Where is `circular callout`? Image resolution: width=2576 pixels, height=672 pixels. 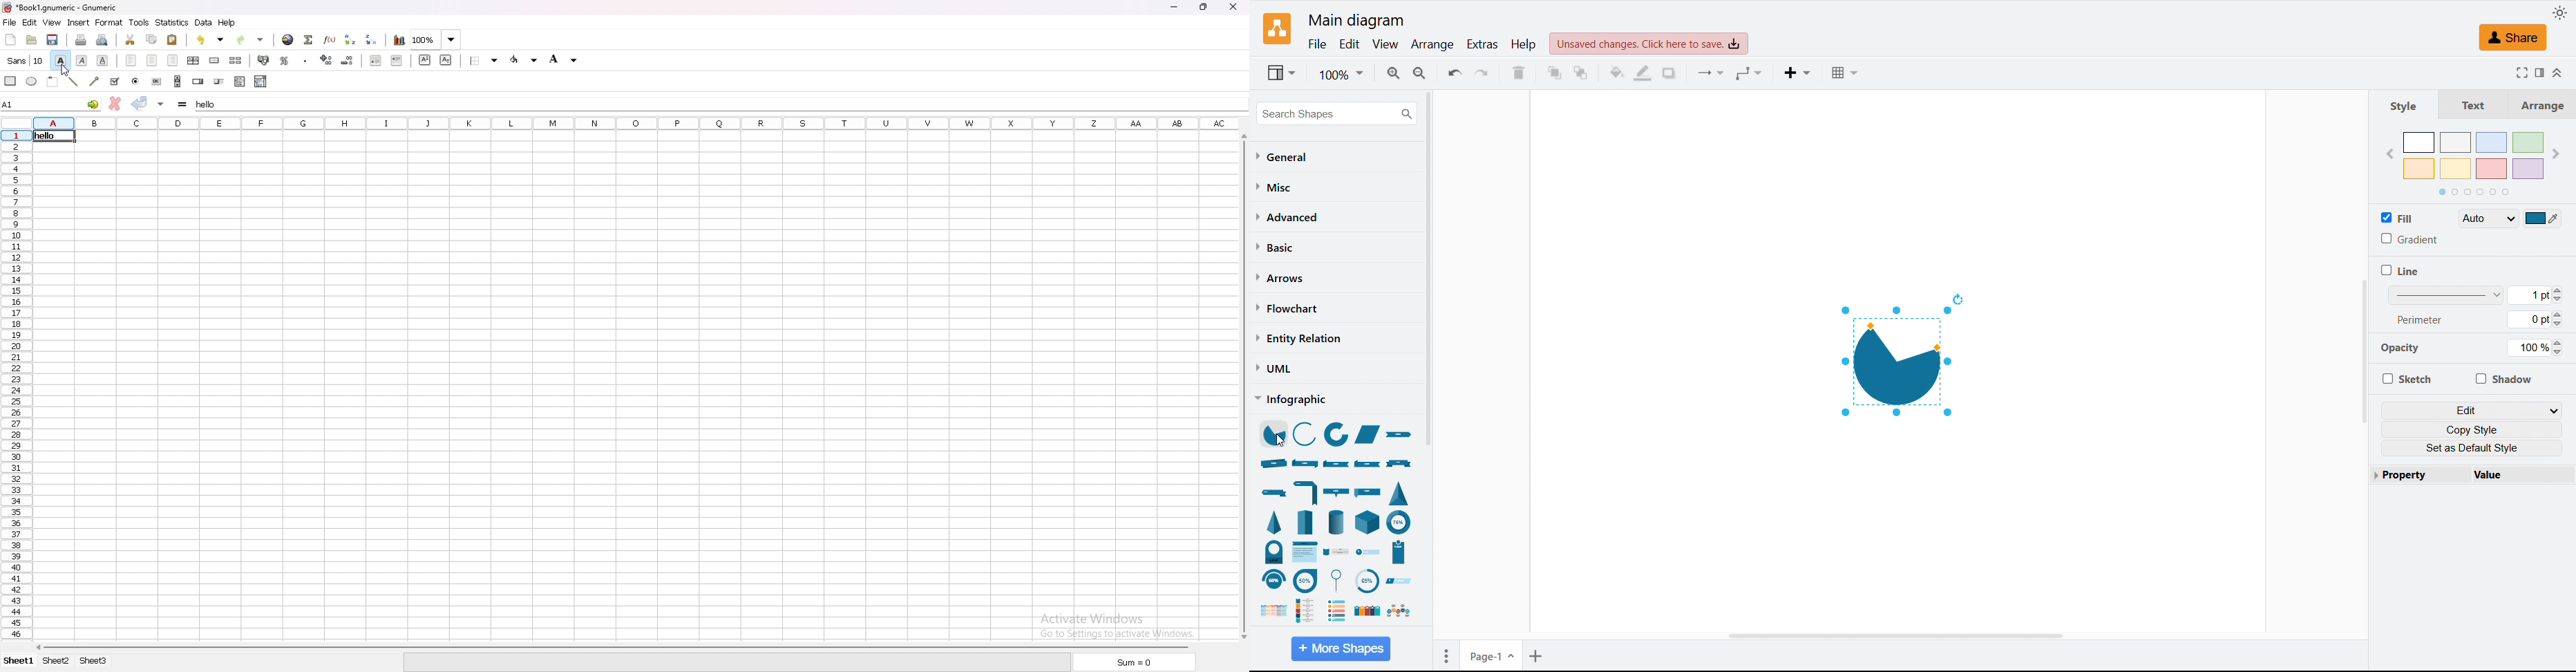
circular callout is located at coordinates (1339, 580).